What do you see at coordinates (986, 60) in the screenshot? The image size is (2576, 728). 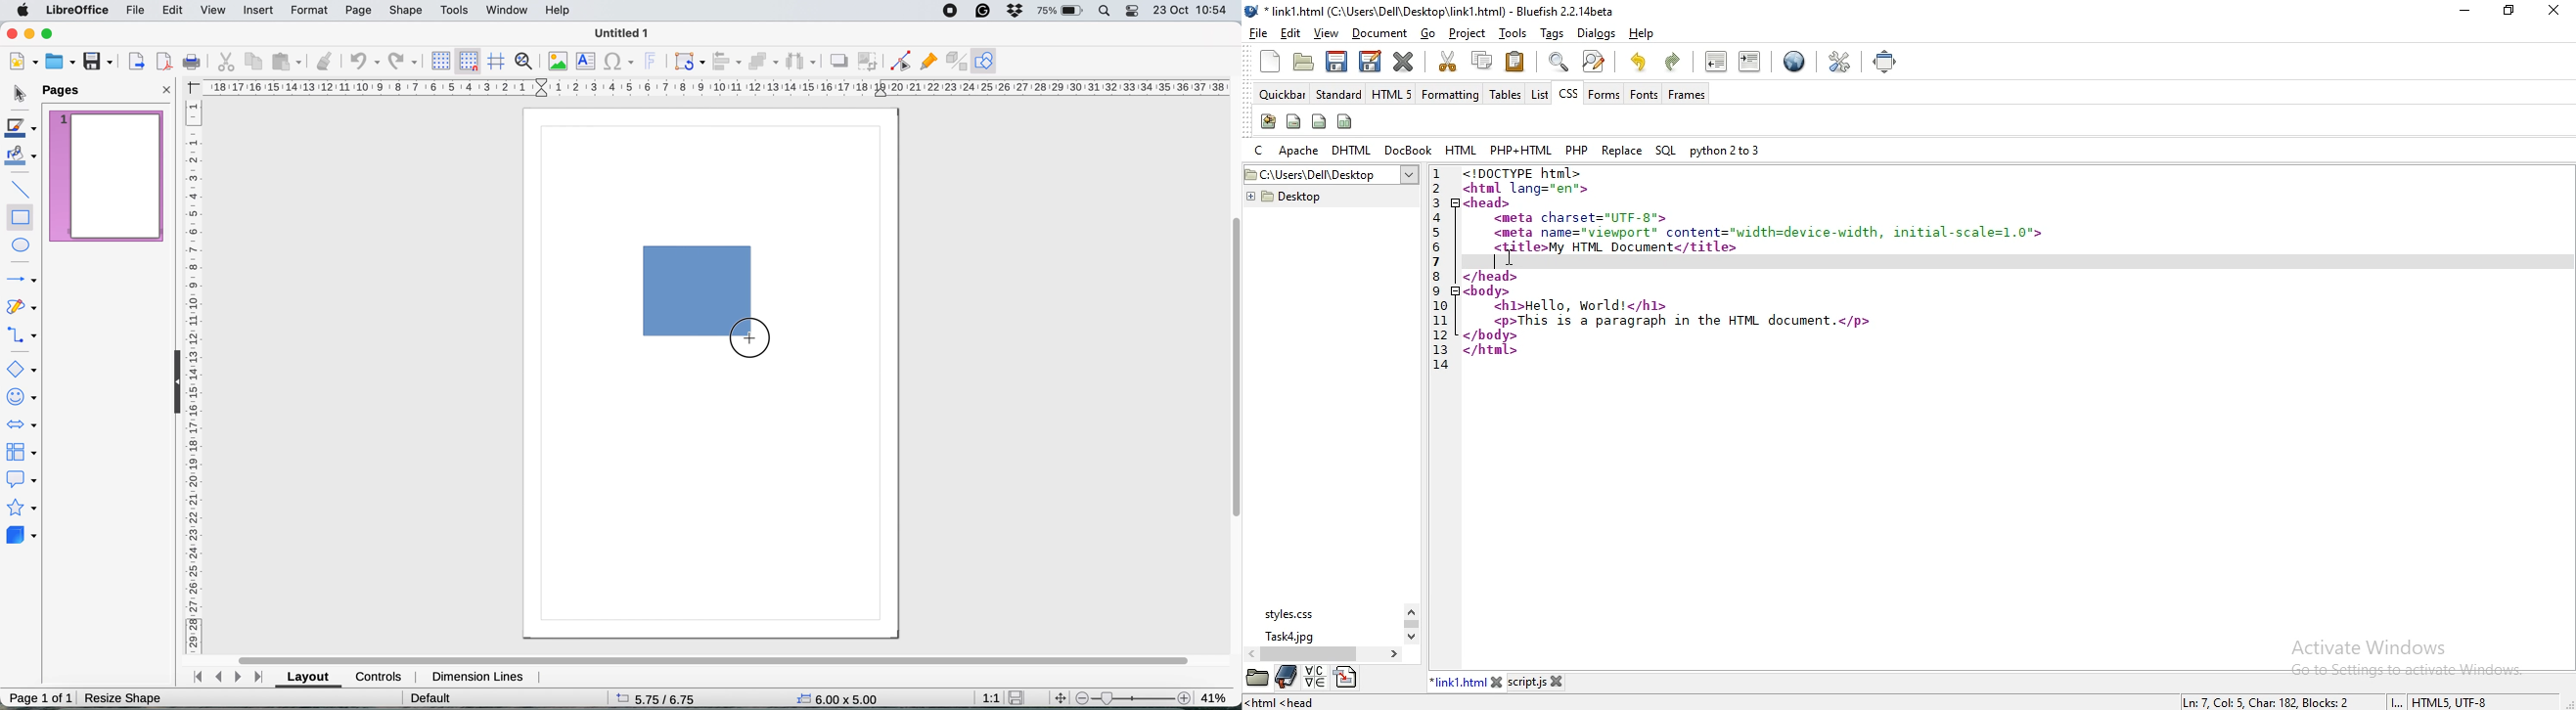 I see `show draw function` at bounding box center [986, 60].